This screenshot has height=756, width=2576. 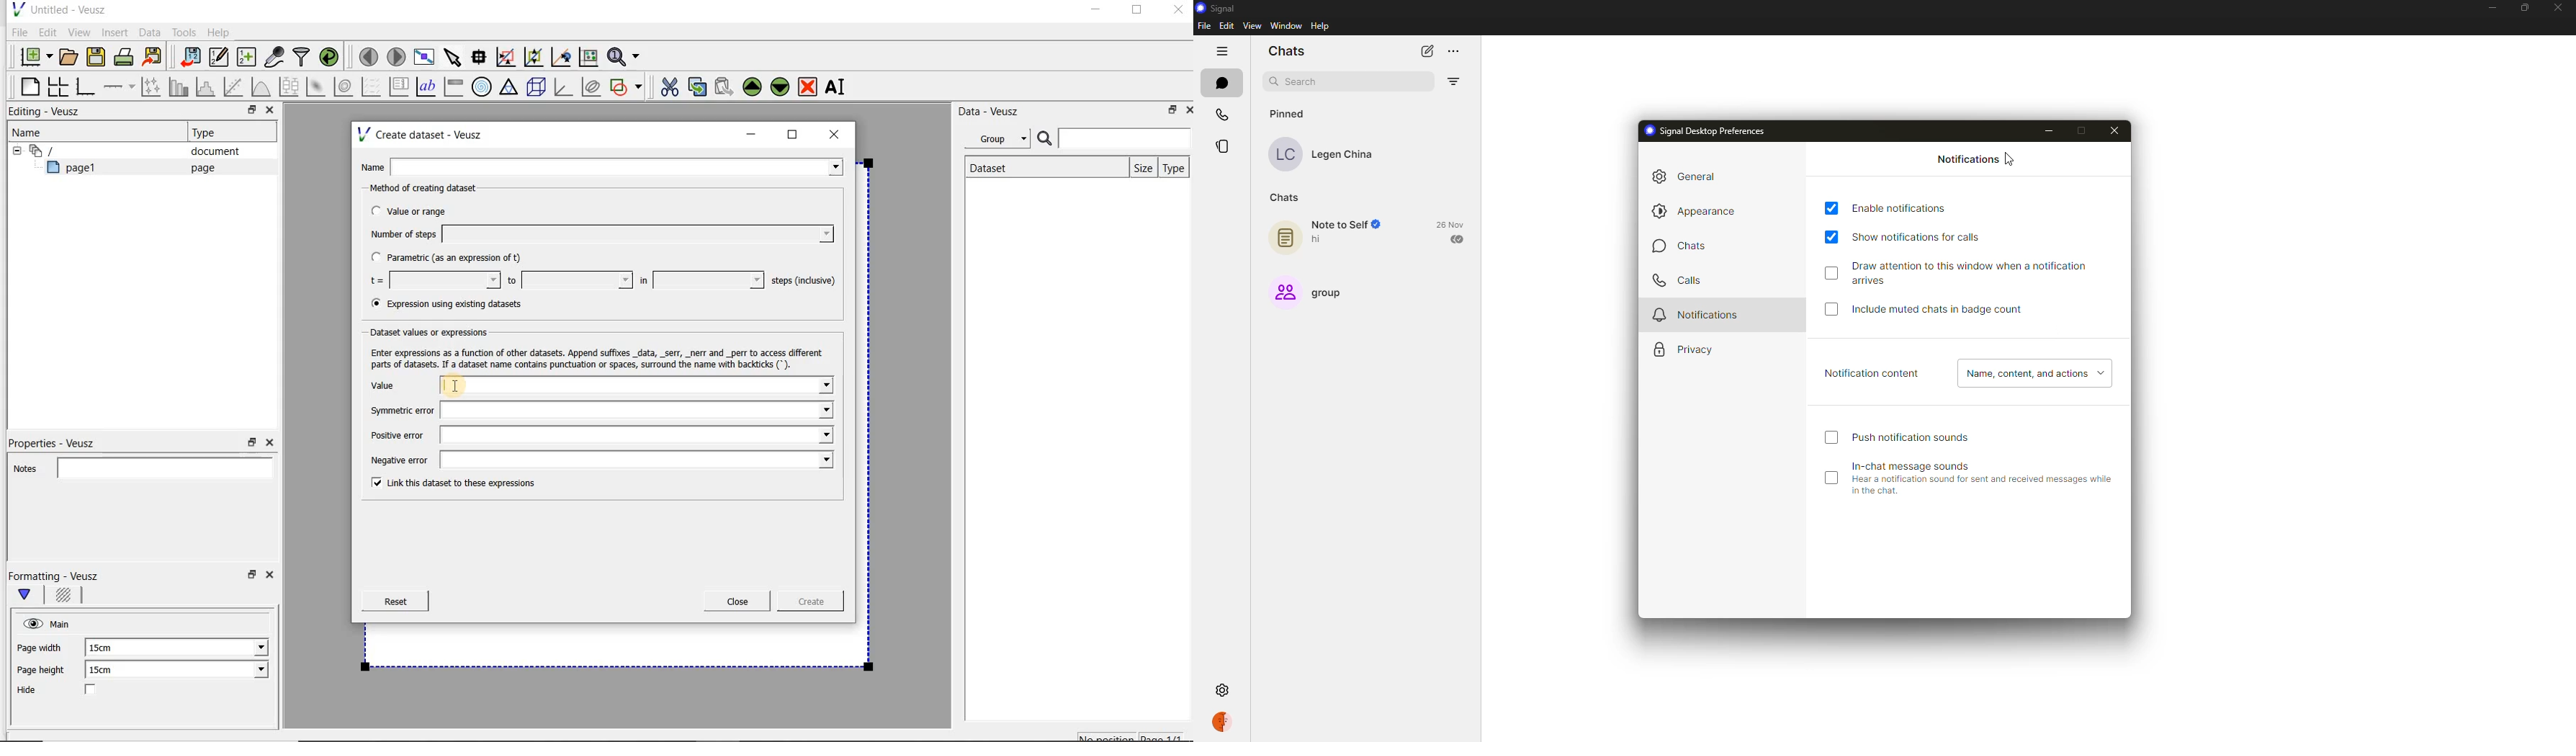 I want to click on disabled, so click(x=1829, y=480).